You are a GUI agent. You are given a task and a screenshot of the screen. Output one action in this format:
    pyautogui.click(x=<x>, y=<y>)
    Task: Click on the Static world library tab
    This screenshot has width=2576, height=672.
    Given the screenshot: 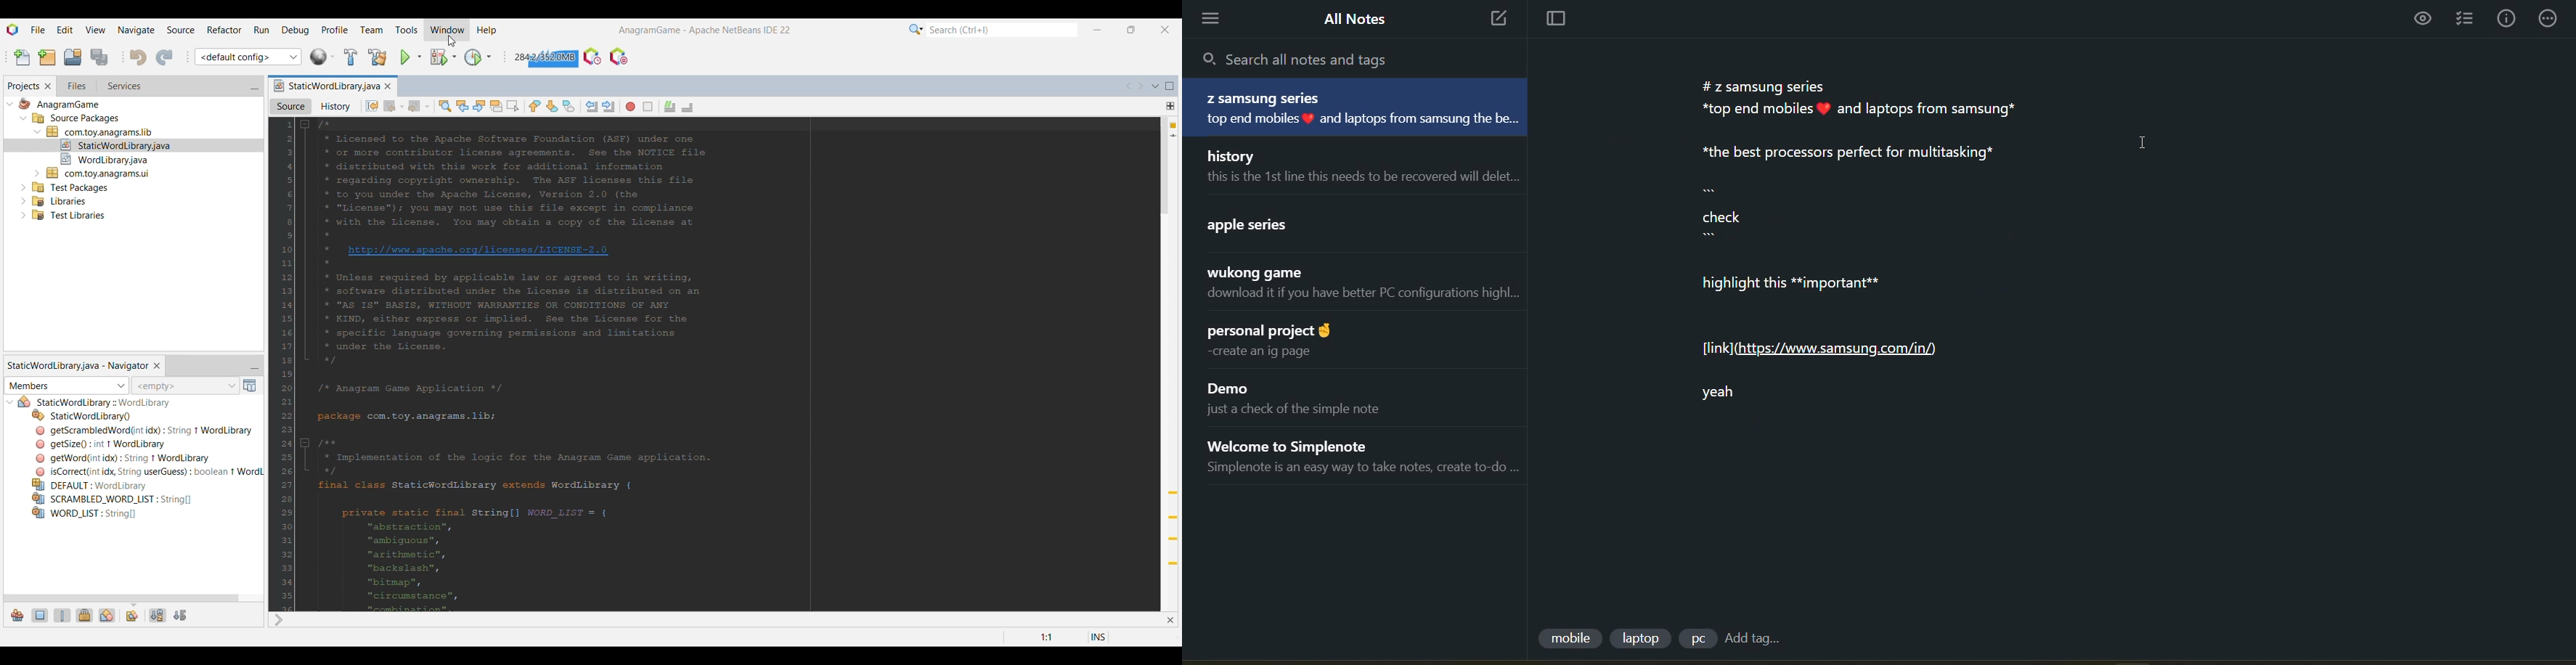 What is the action you would take?
    pyautogui.click(x=77, y=365)
    